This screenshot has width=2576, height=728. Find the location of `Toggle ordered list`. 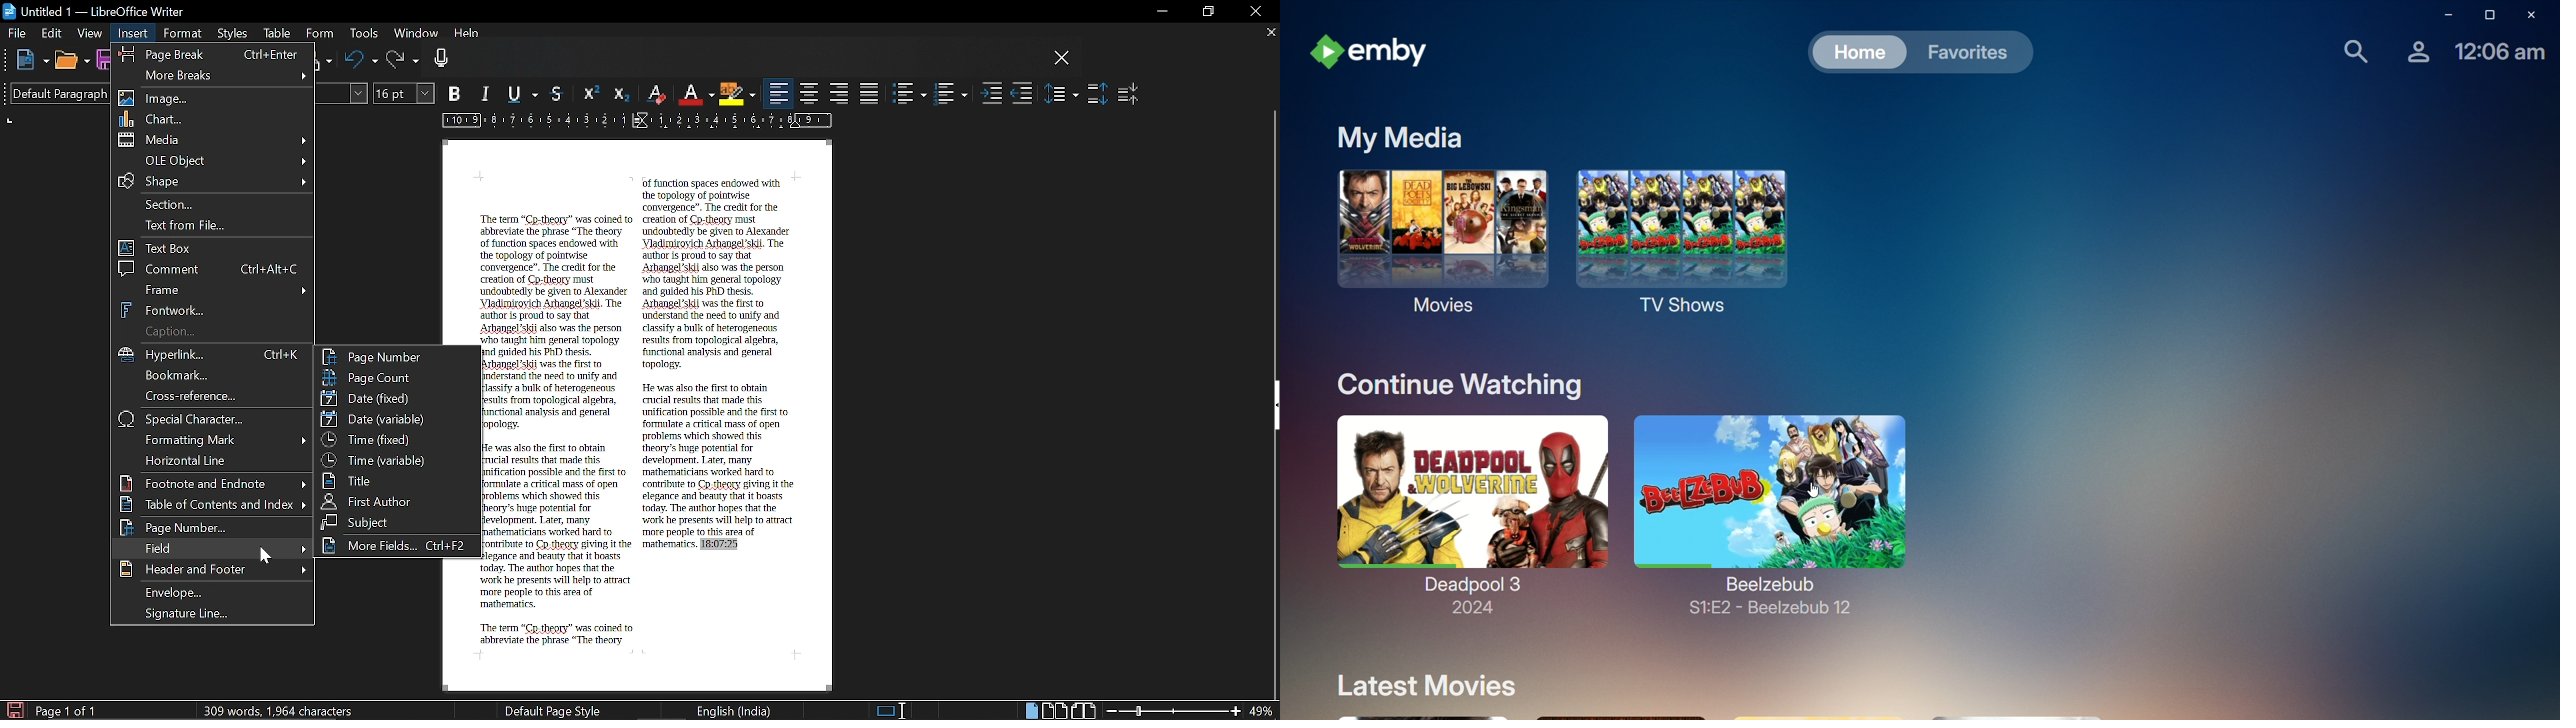

Toggle ordered list is located at coordinates (950, 94).